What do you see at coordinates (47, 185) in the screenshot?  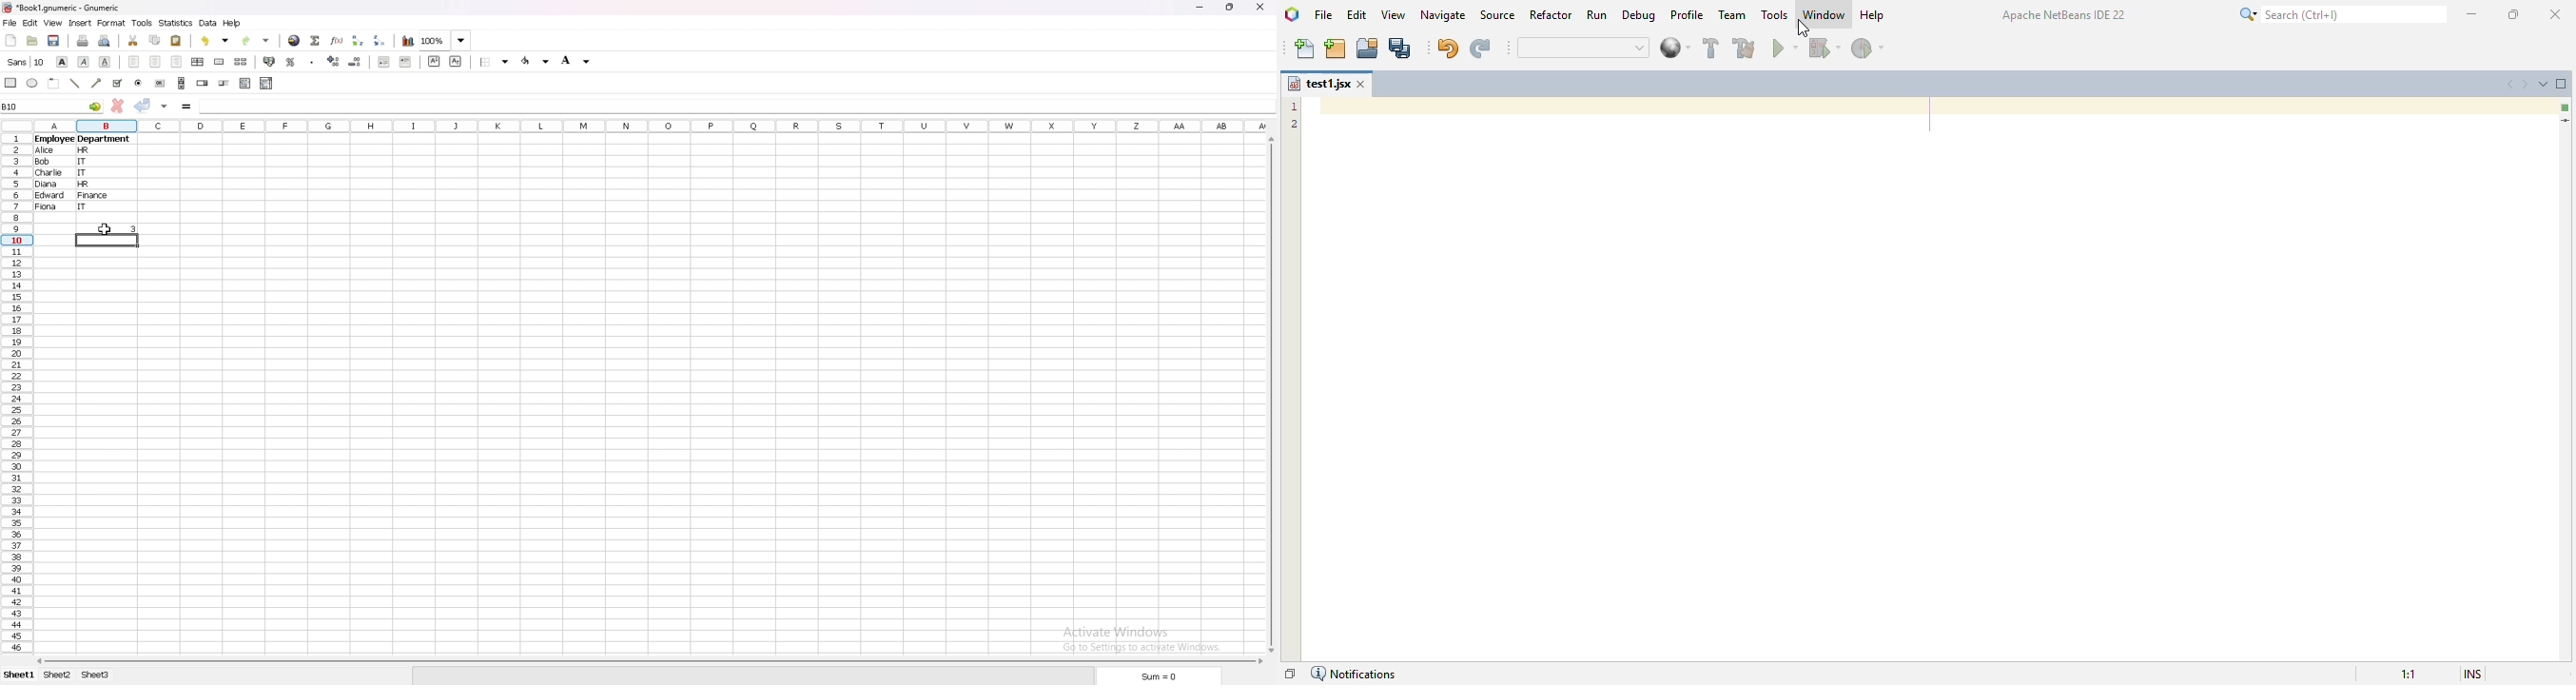 I see `diana` at bounding box center [47, 185].